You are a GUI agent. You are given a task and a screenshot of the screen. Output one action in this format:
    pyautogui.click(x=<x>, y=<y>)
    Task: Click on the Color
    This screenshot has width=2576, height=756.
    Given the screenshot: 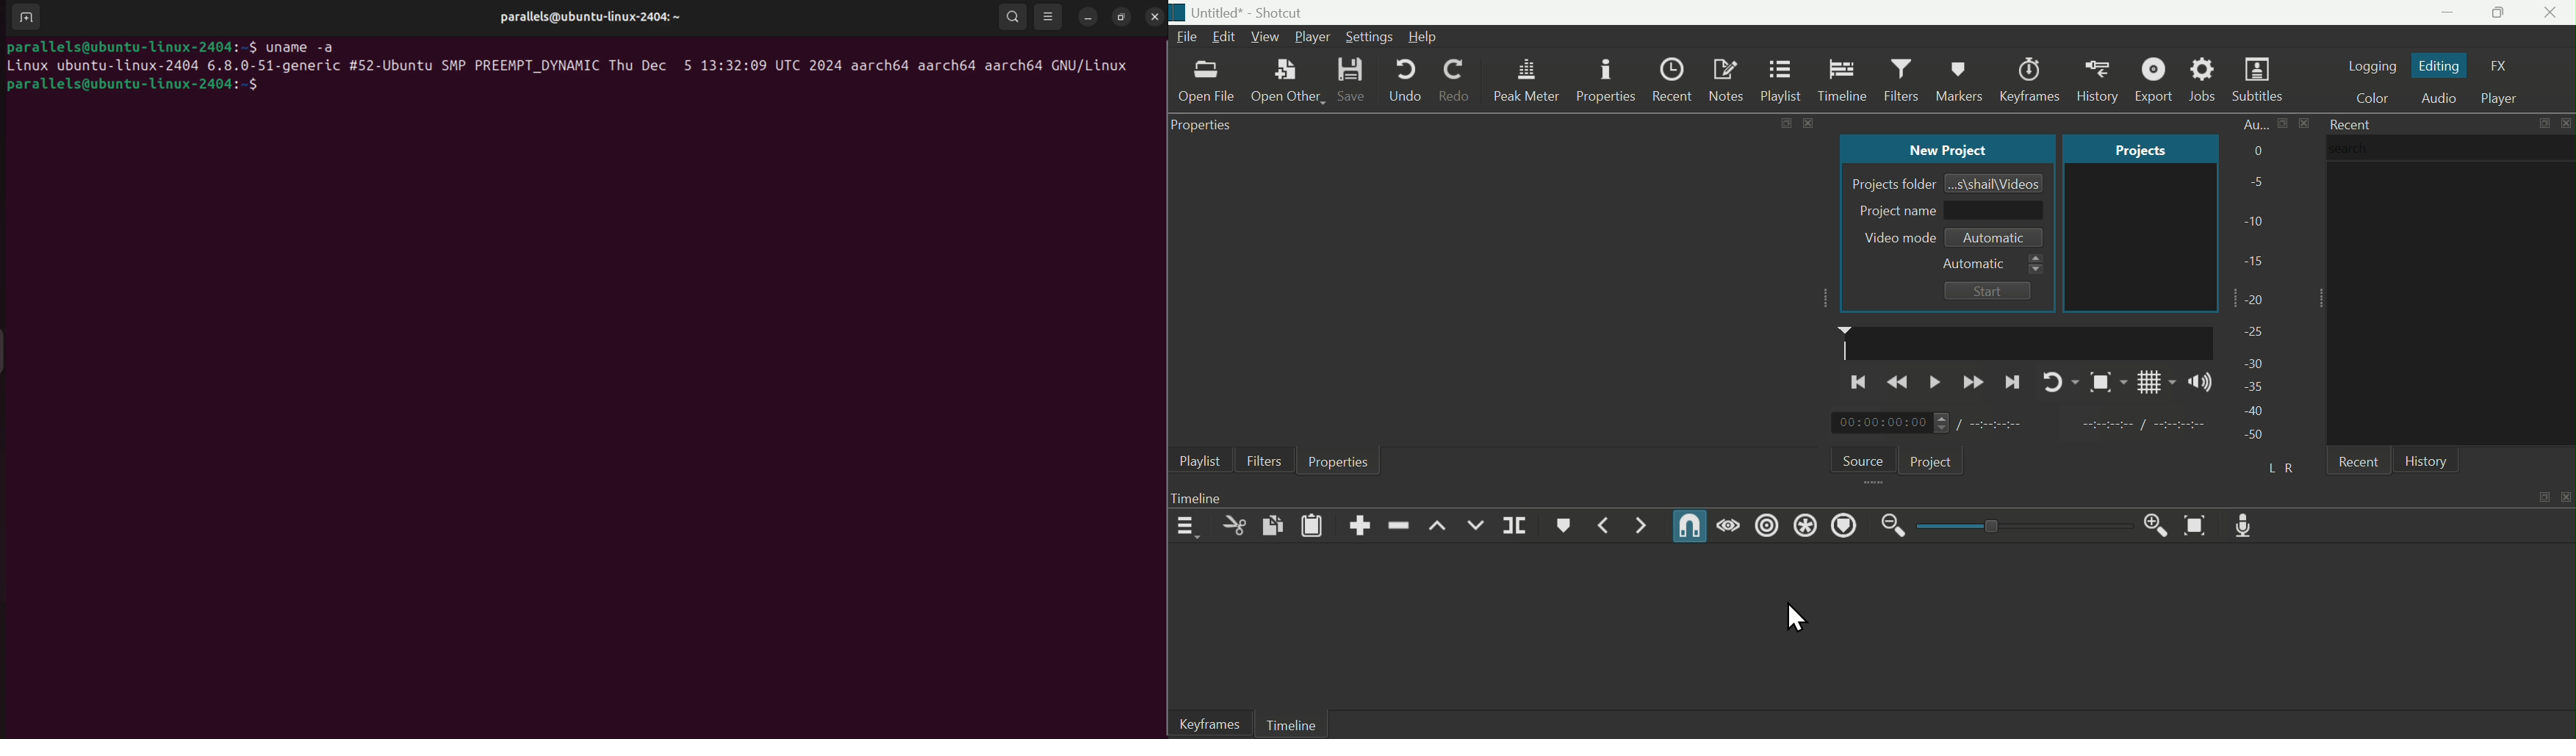 What is the action you would take?
    pyautogui.click(x=2368, y=98)
    